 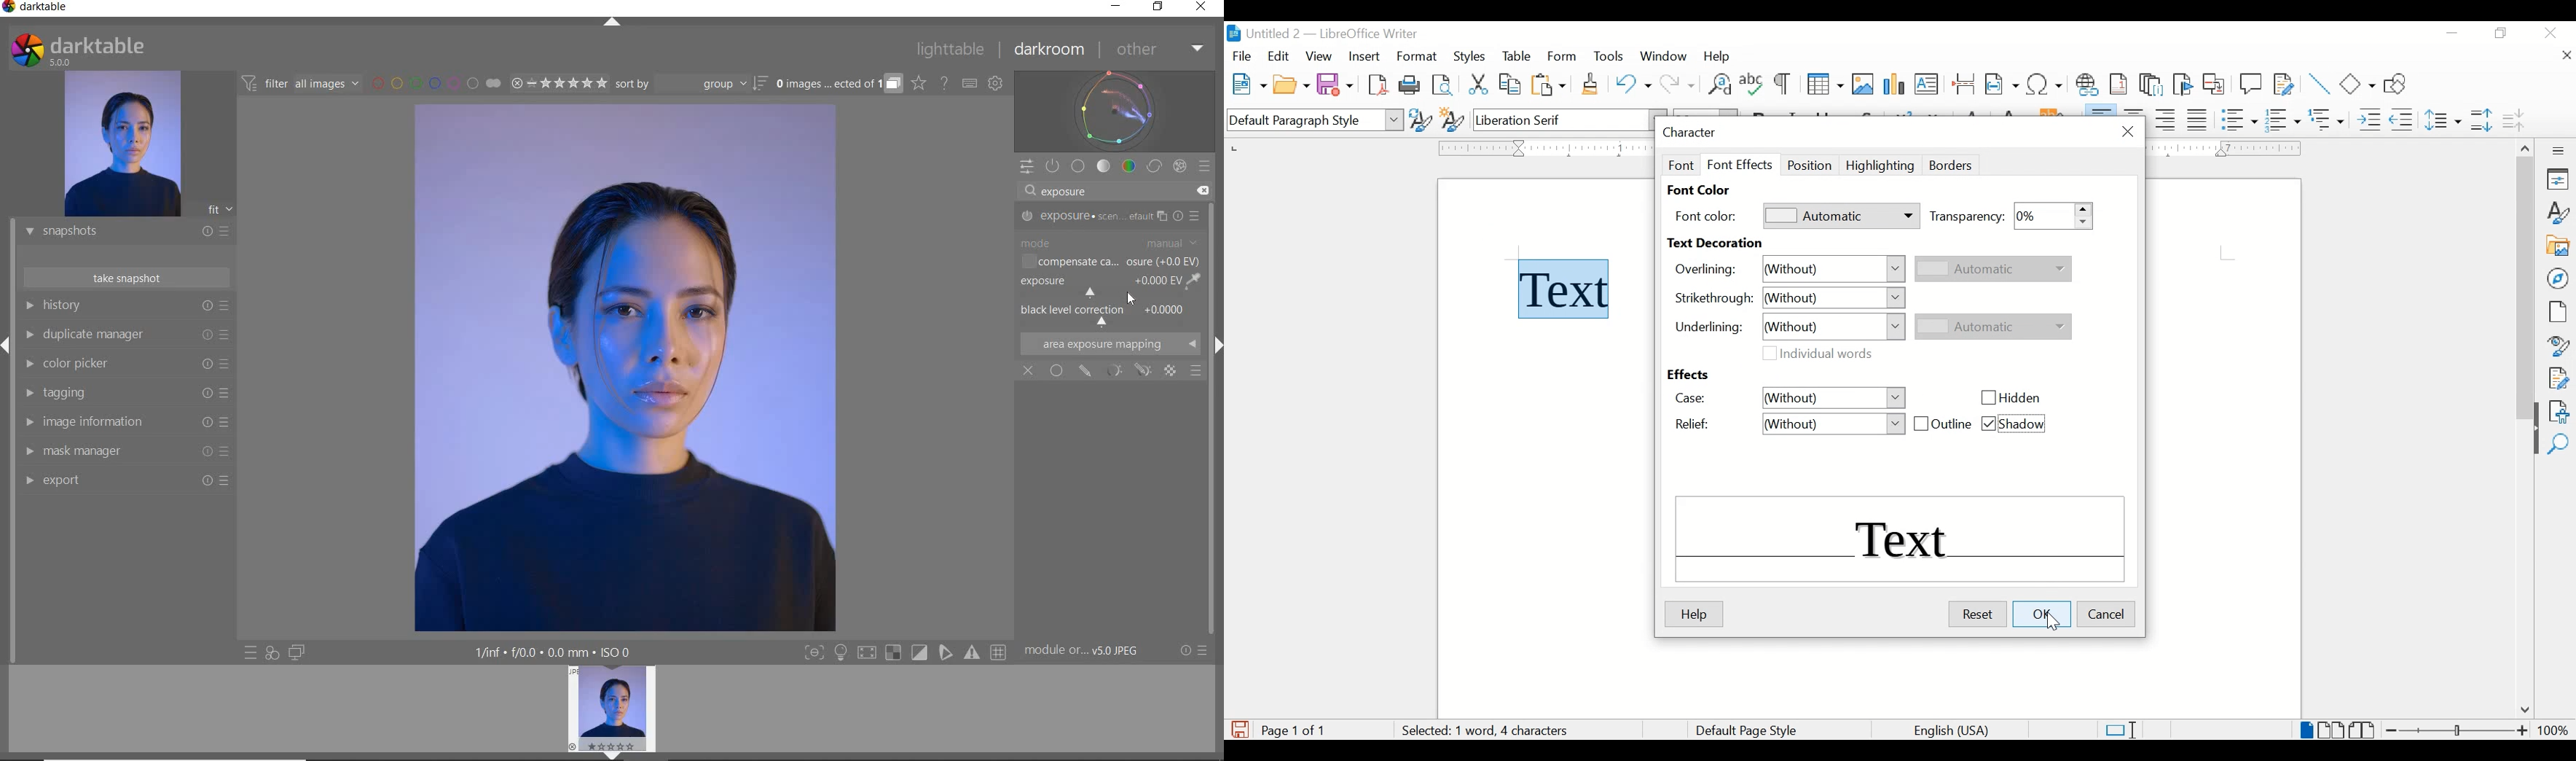 What do you see at coordinates (2559, 412) in the screenshot?
I see `accessibility check` at bounding box center [2559, 412].